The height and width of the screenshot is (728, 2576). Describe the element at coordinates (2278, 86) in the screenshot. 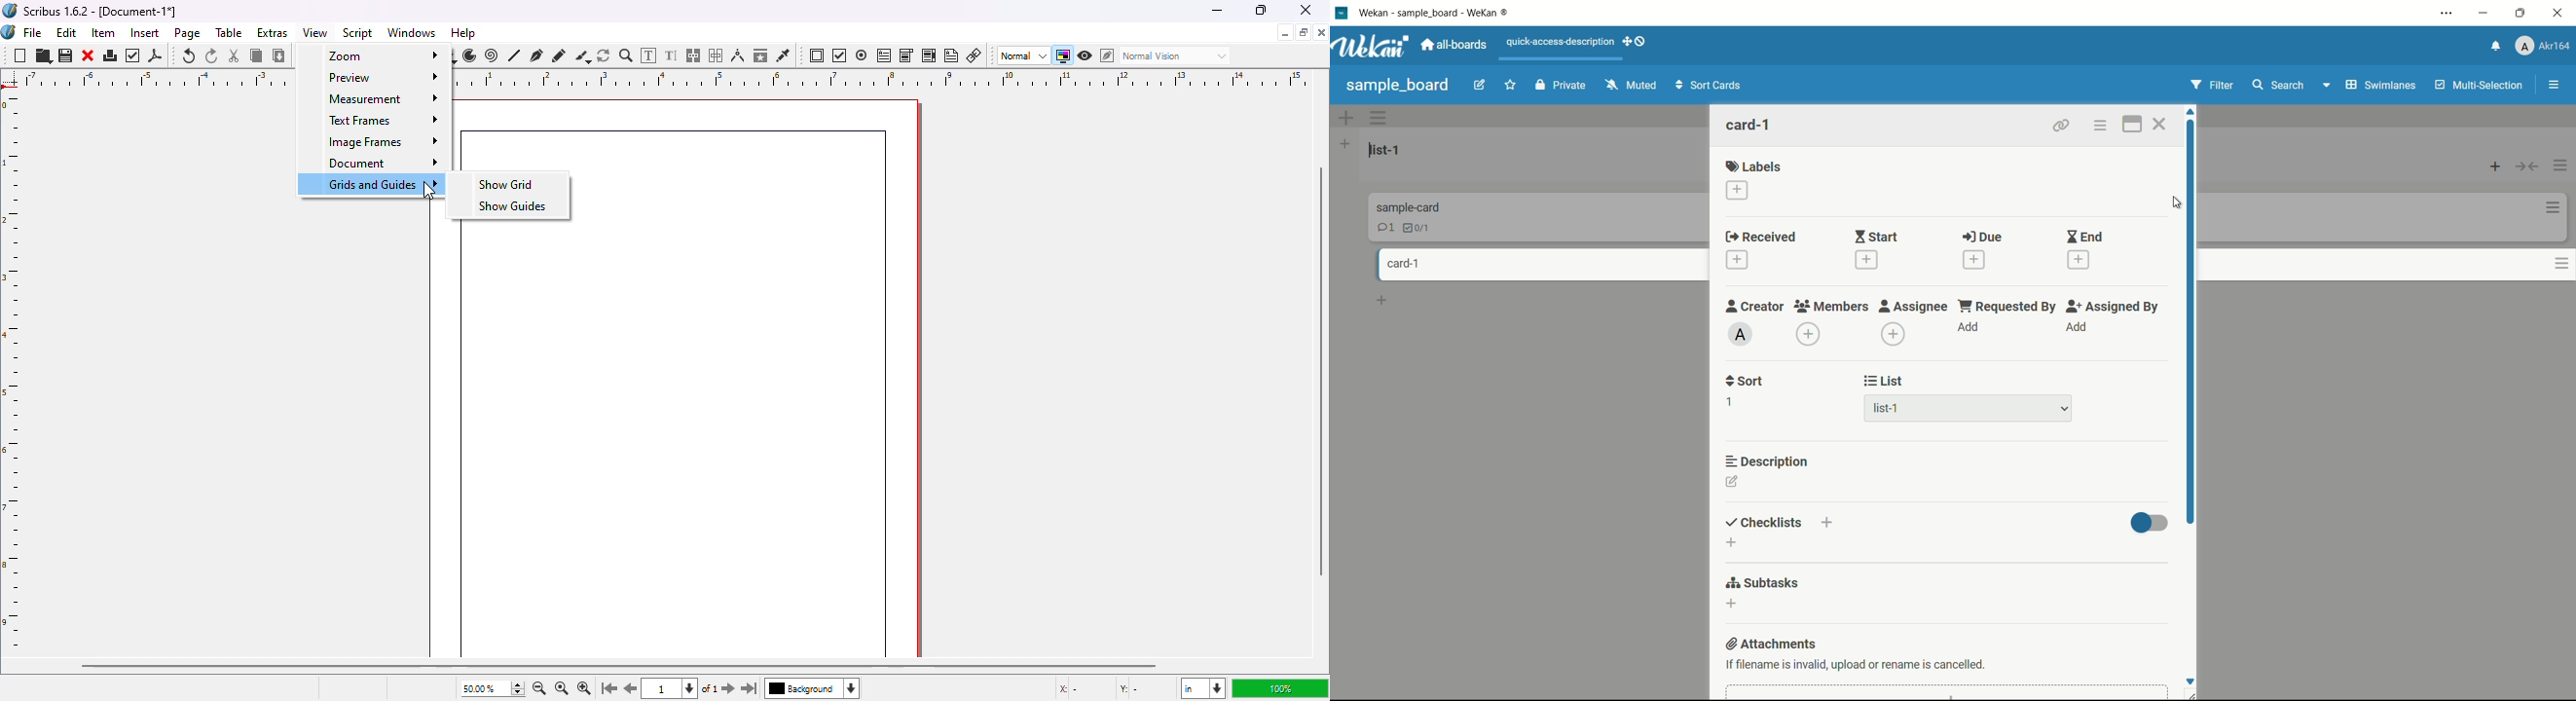

I see `search` at that location.